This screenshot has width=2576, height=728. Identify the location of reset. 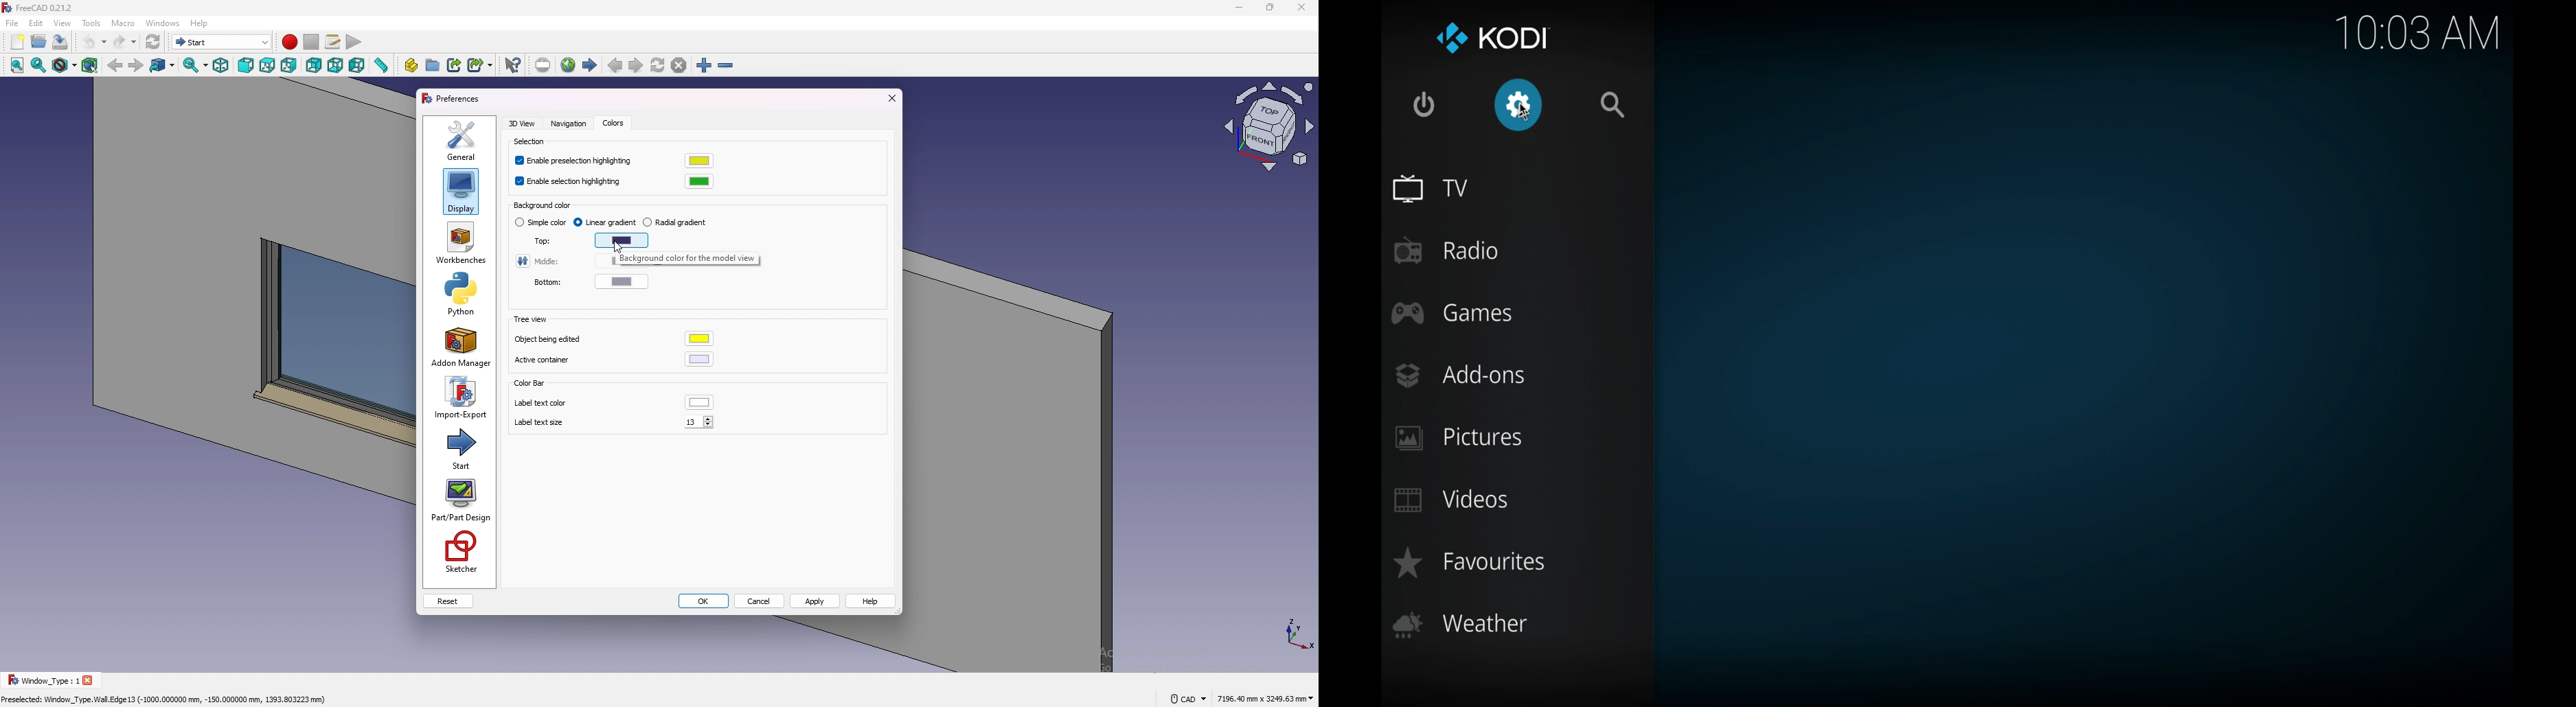
(448, 601).